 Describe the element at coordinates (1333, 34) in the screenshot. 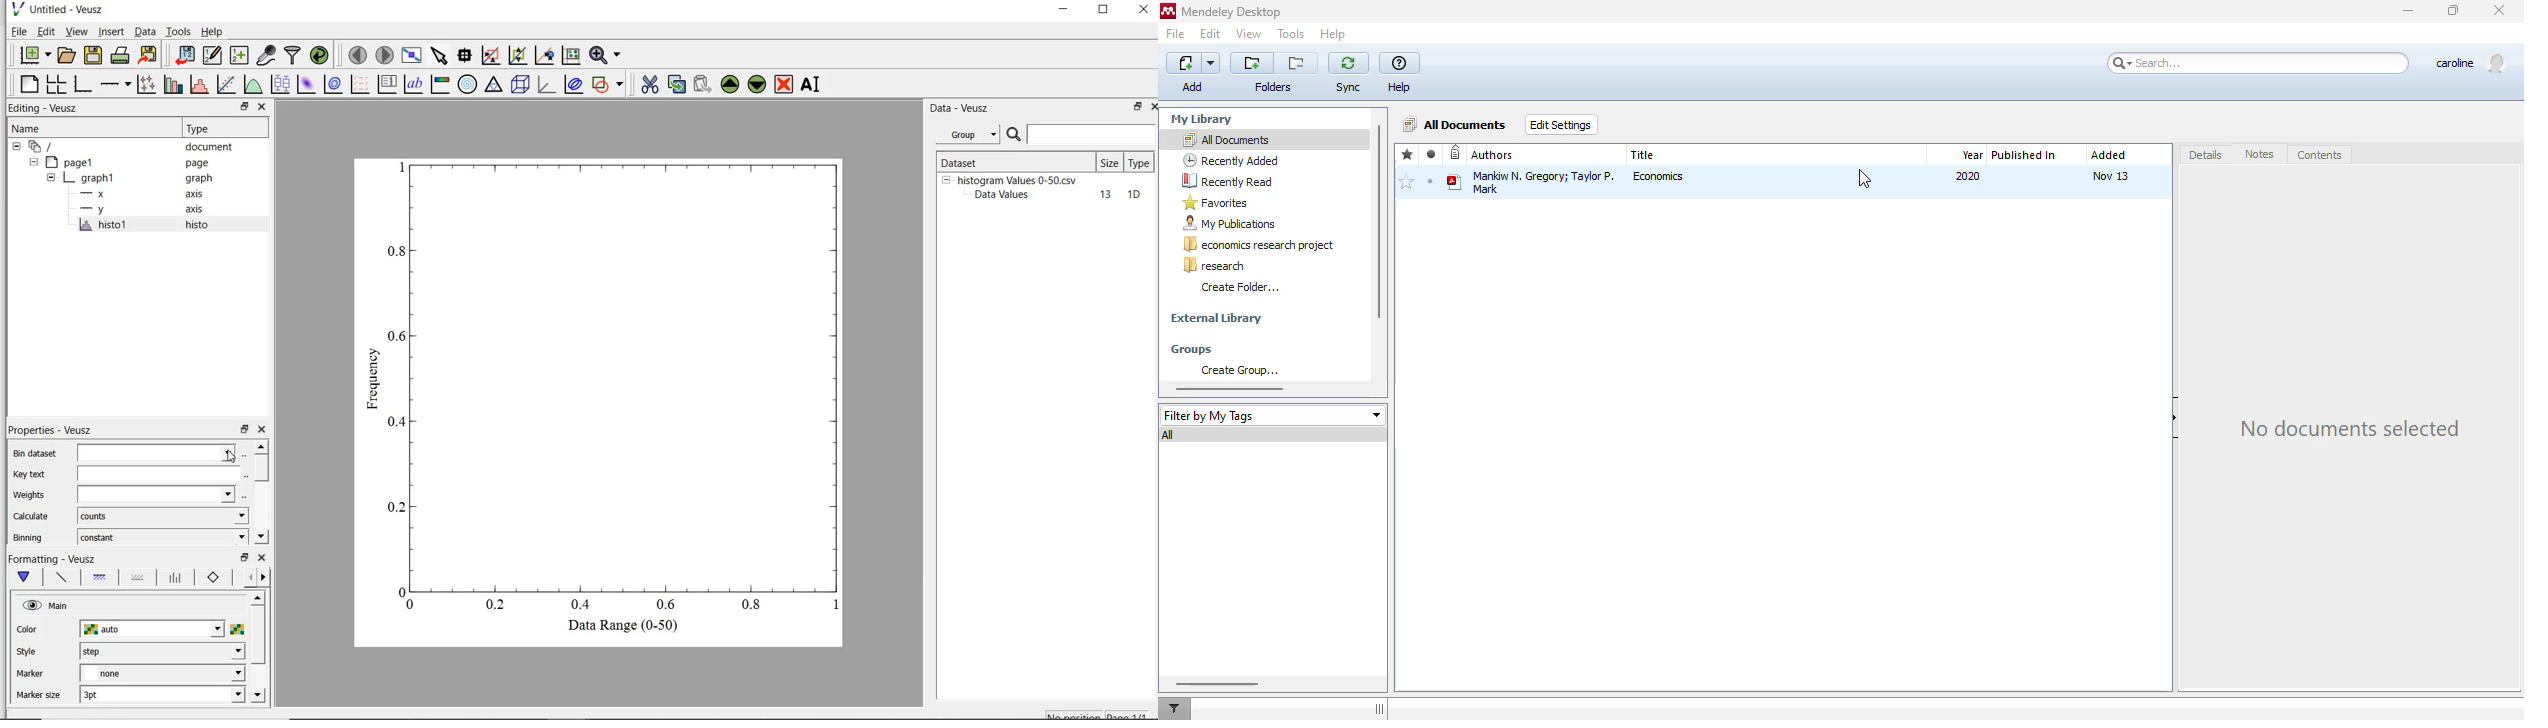

I see `help` at that location.